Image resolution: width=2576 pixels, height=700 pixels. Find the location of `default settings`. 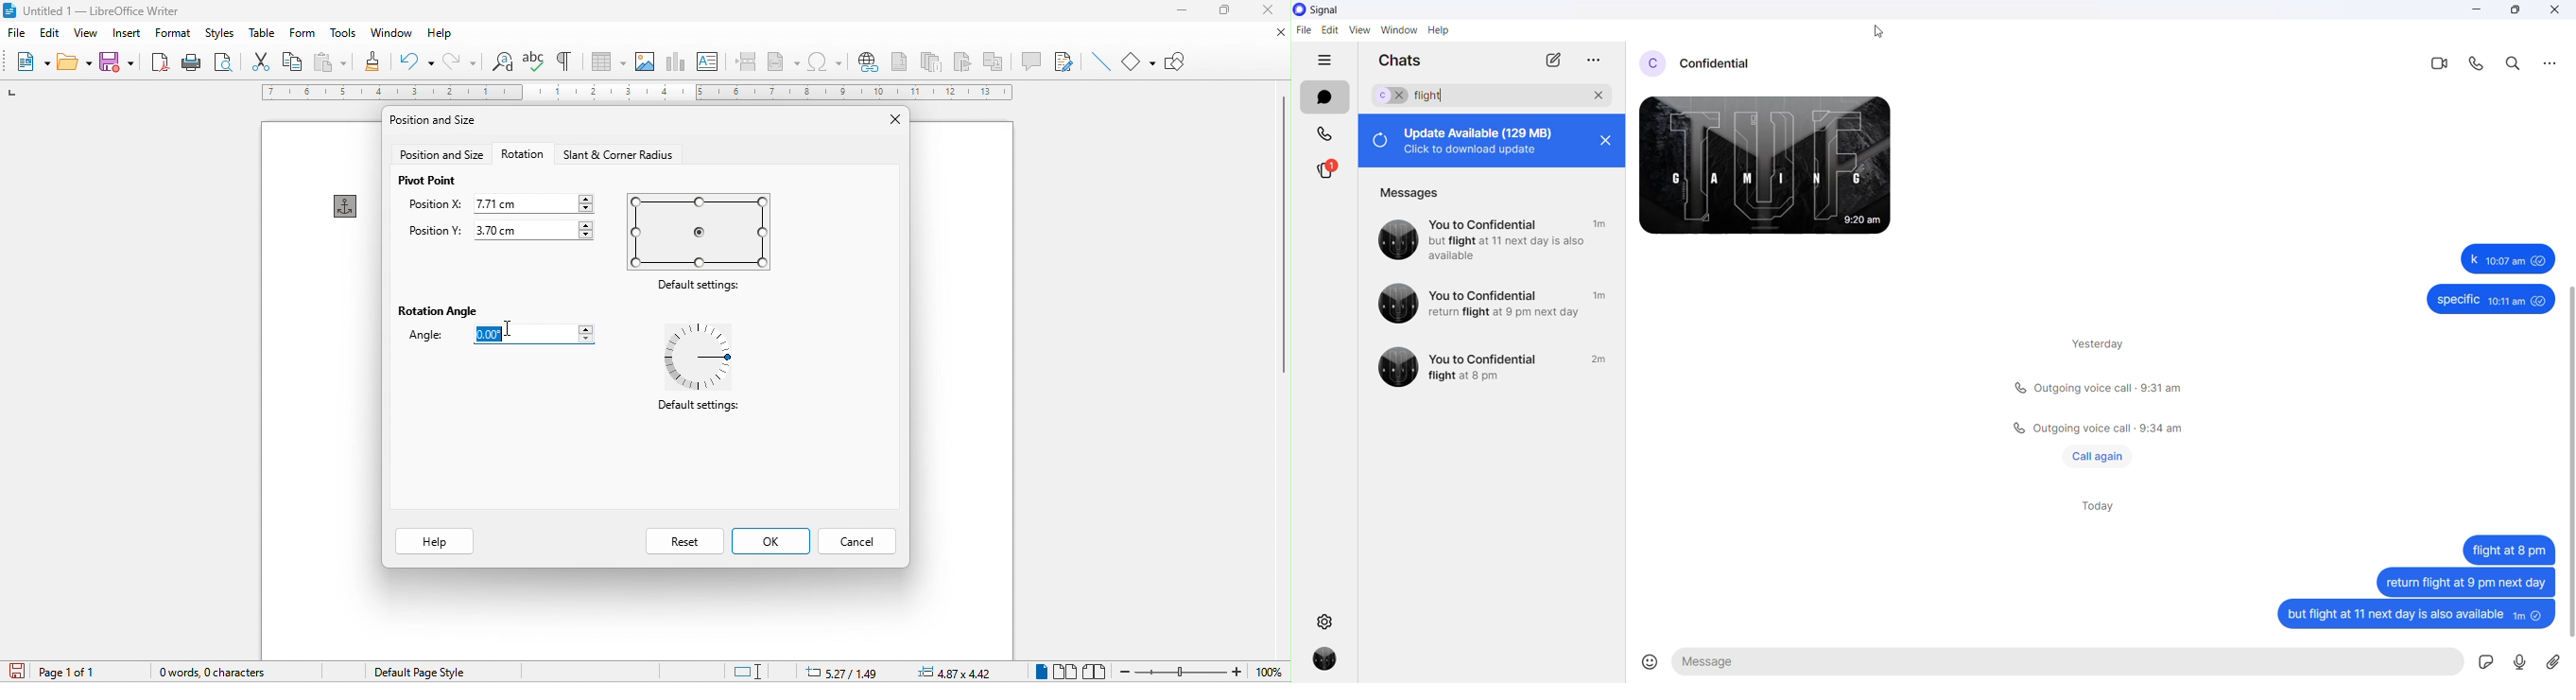

default settings is located at coordinates (701, 231).